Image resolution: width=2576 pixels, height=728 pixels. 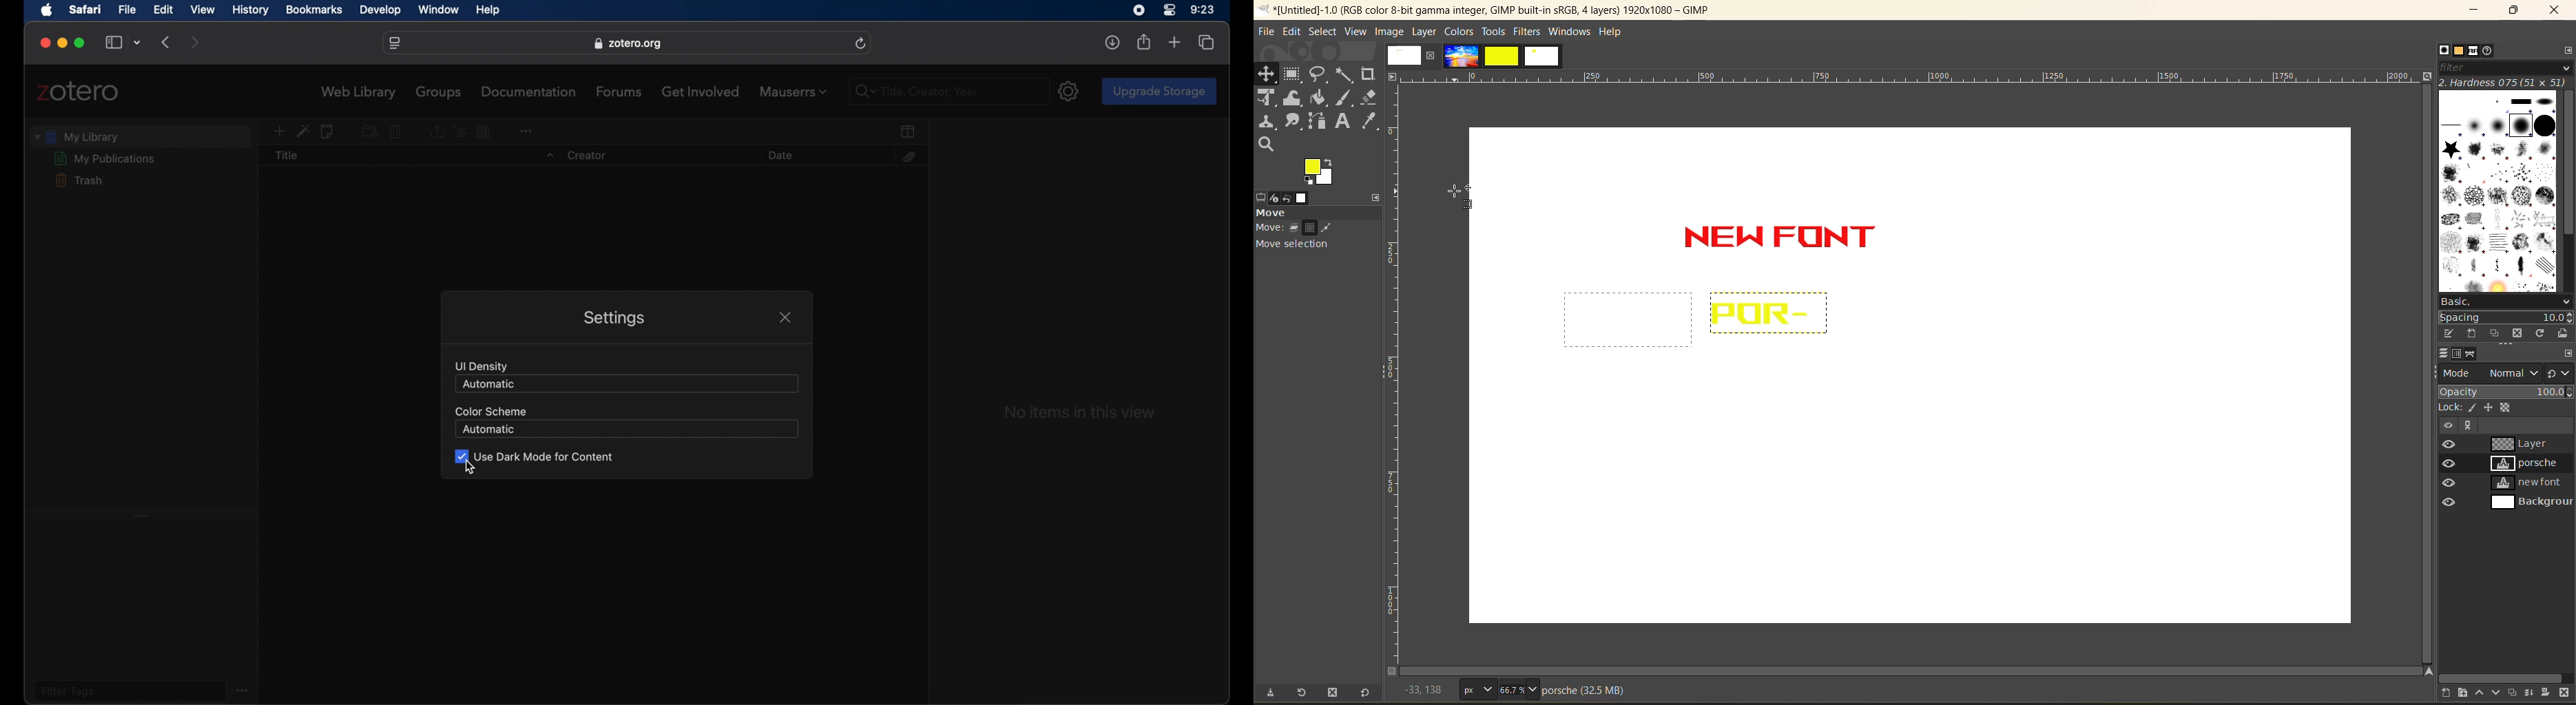 I want to click on vertical scroll bar, so click(x=2568, y=162).